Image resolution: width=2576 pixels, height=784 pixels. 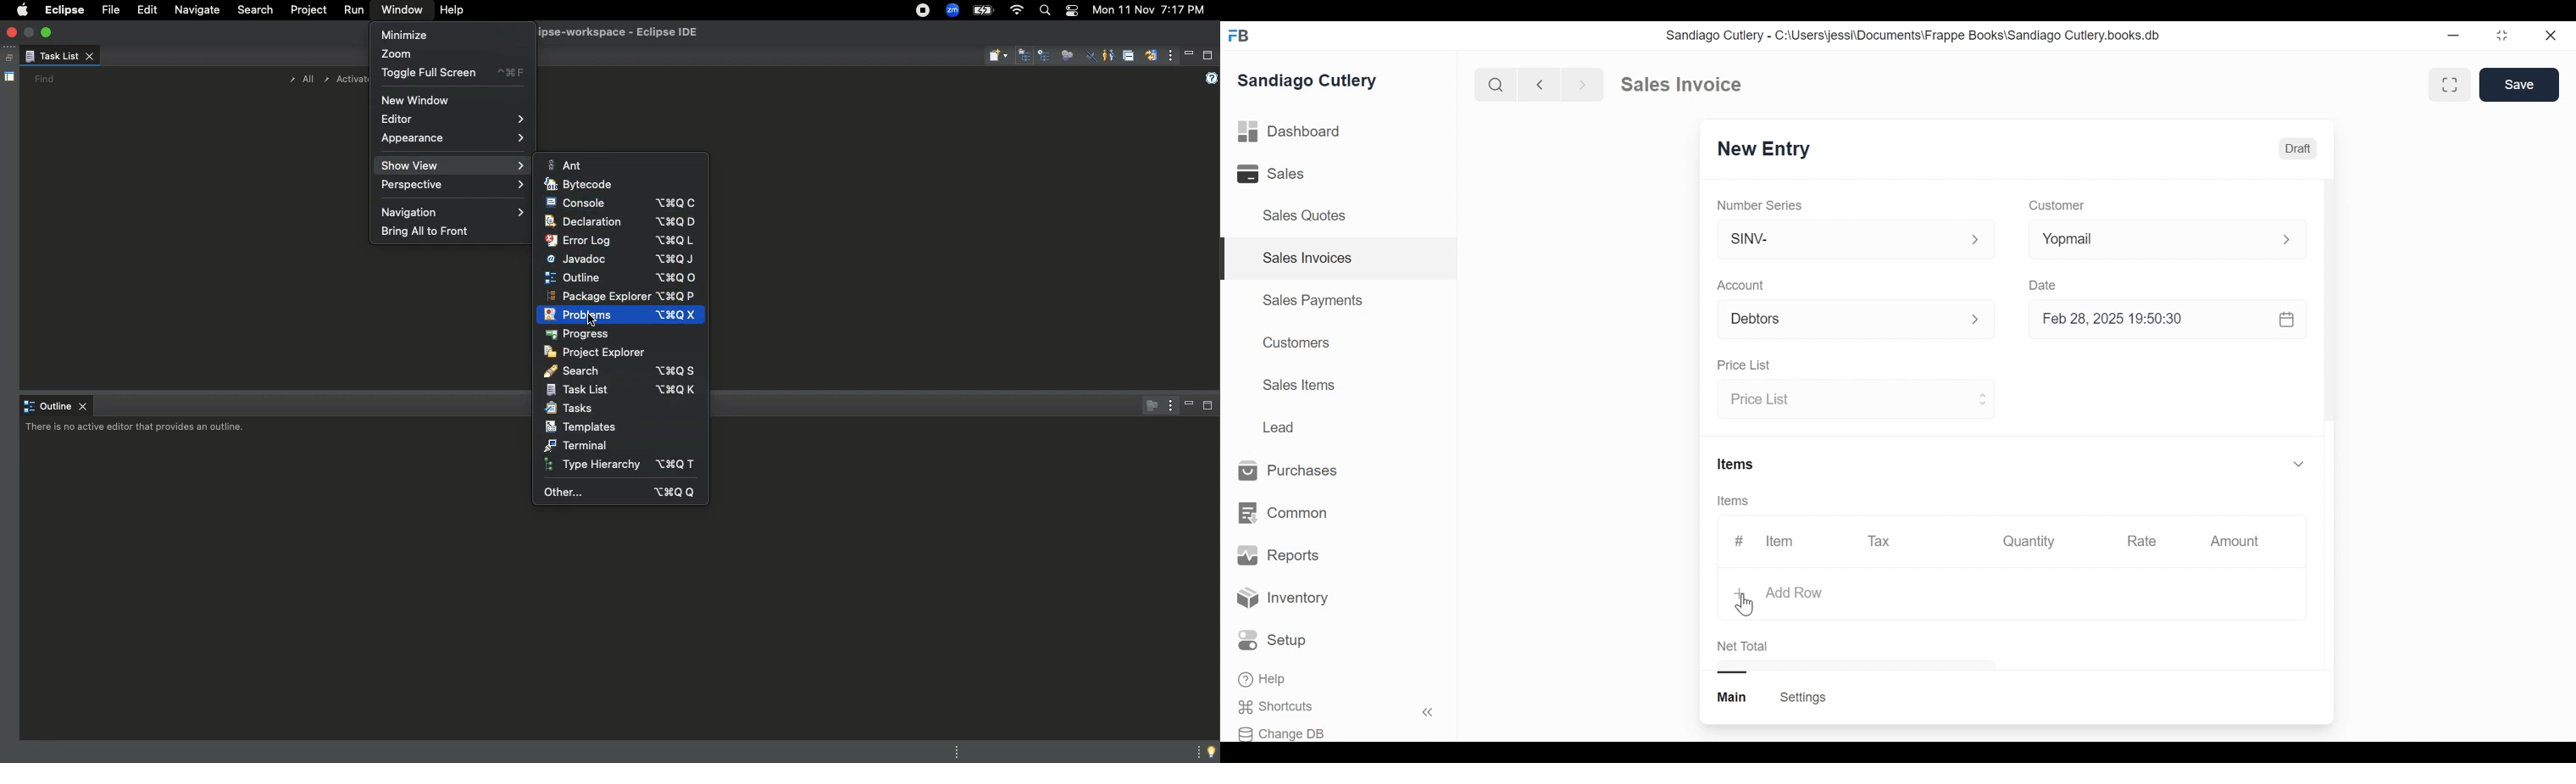 I want to click on Date, so click(x=2045, y=285).